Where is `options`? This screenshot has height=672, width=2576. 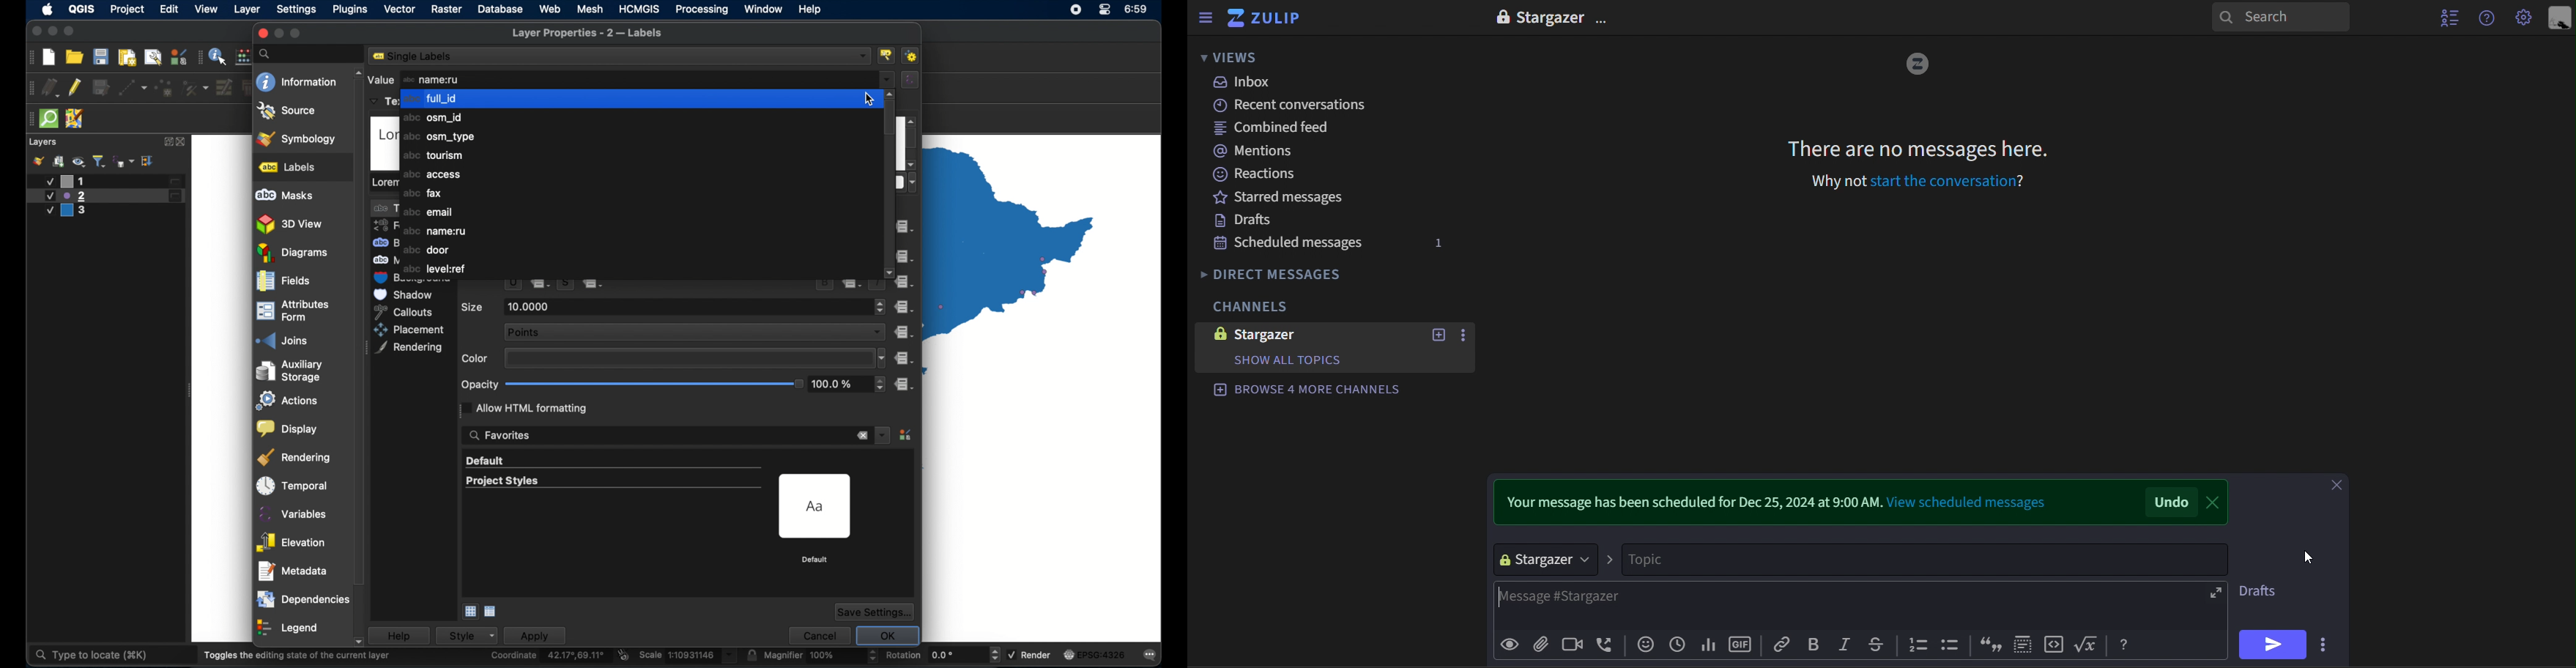
options is located at coordinates (1603, 17).